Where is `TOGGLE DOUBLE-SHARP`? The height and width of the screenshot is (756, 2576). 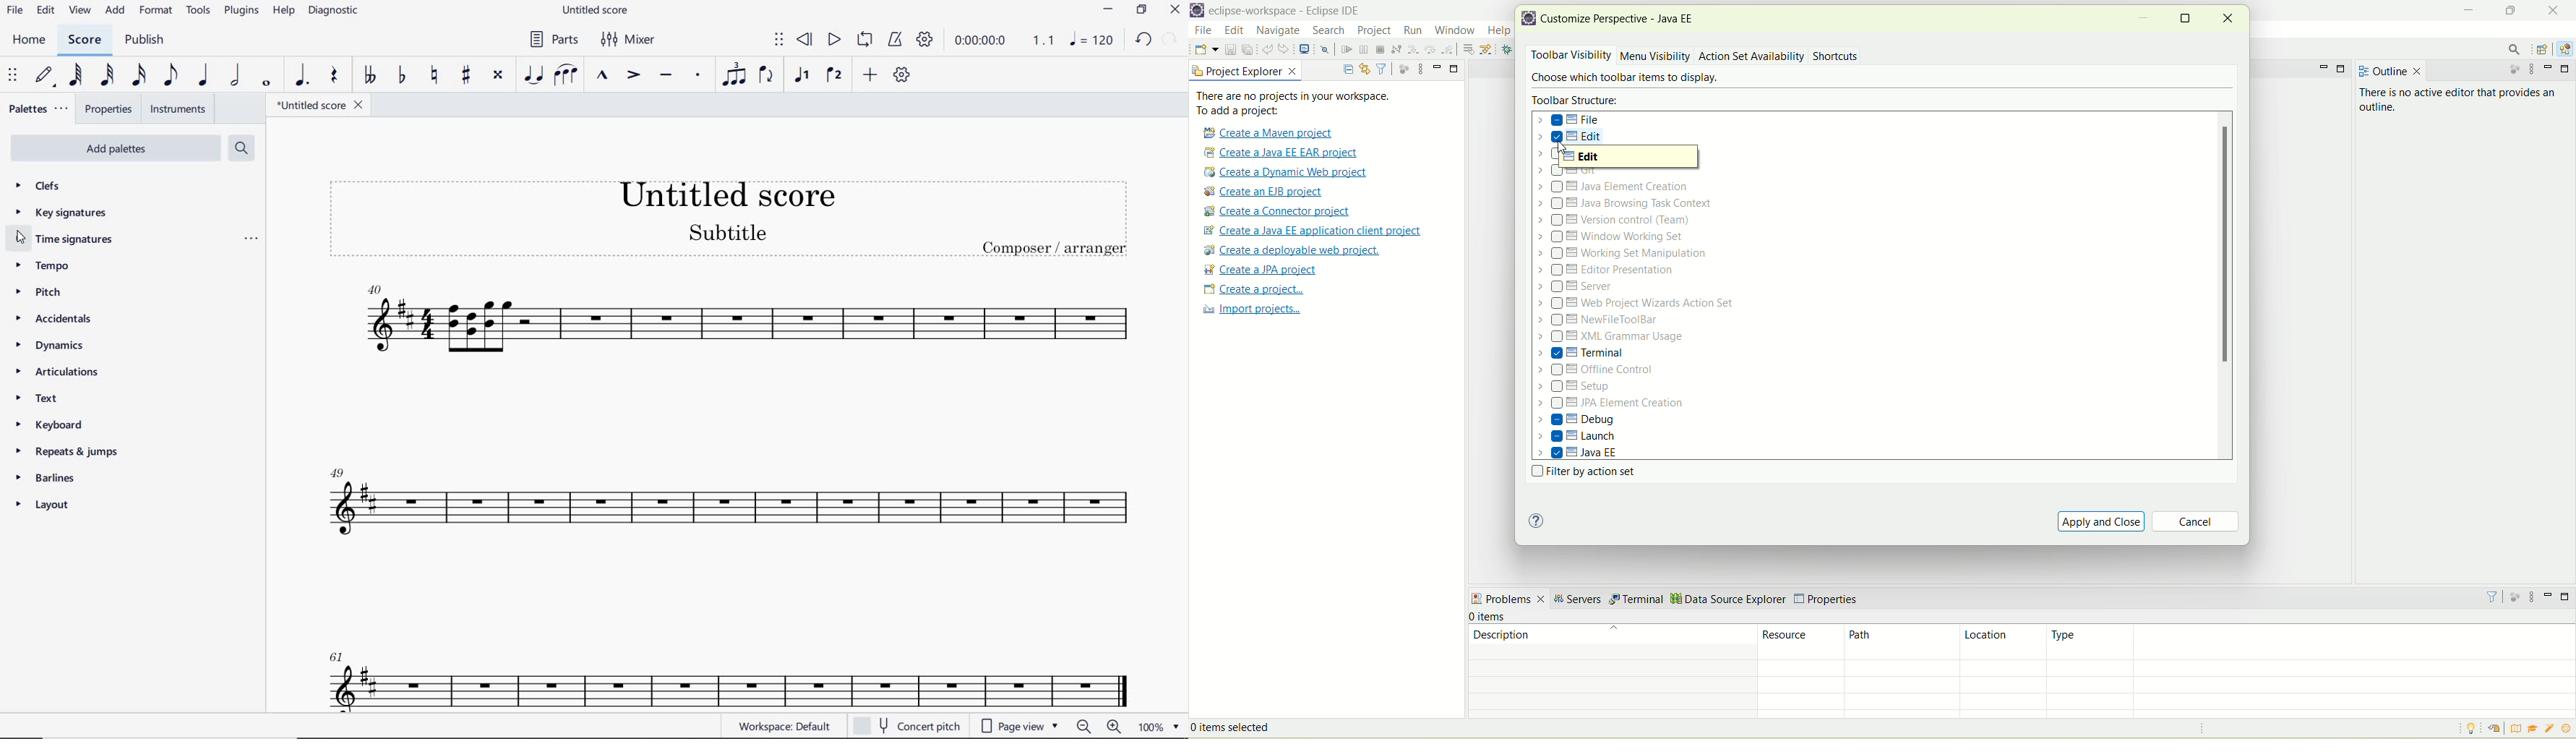
TOGGLE DOUBLE-SHARP is located at coordinates (498, 75).